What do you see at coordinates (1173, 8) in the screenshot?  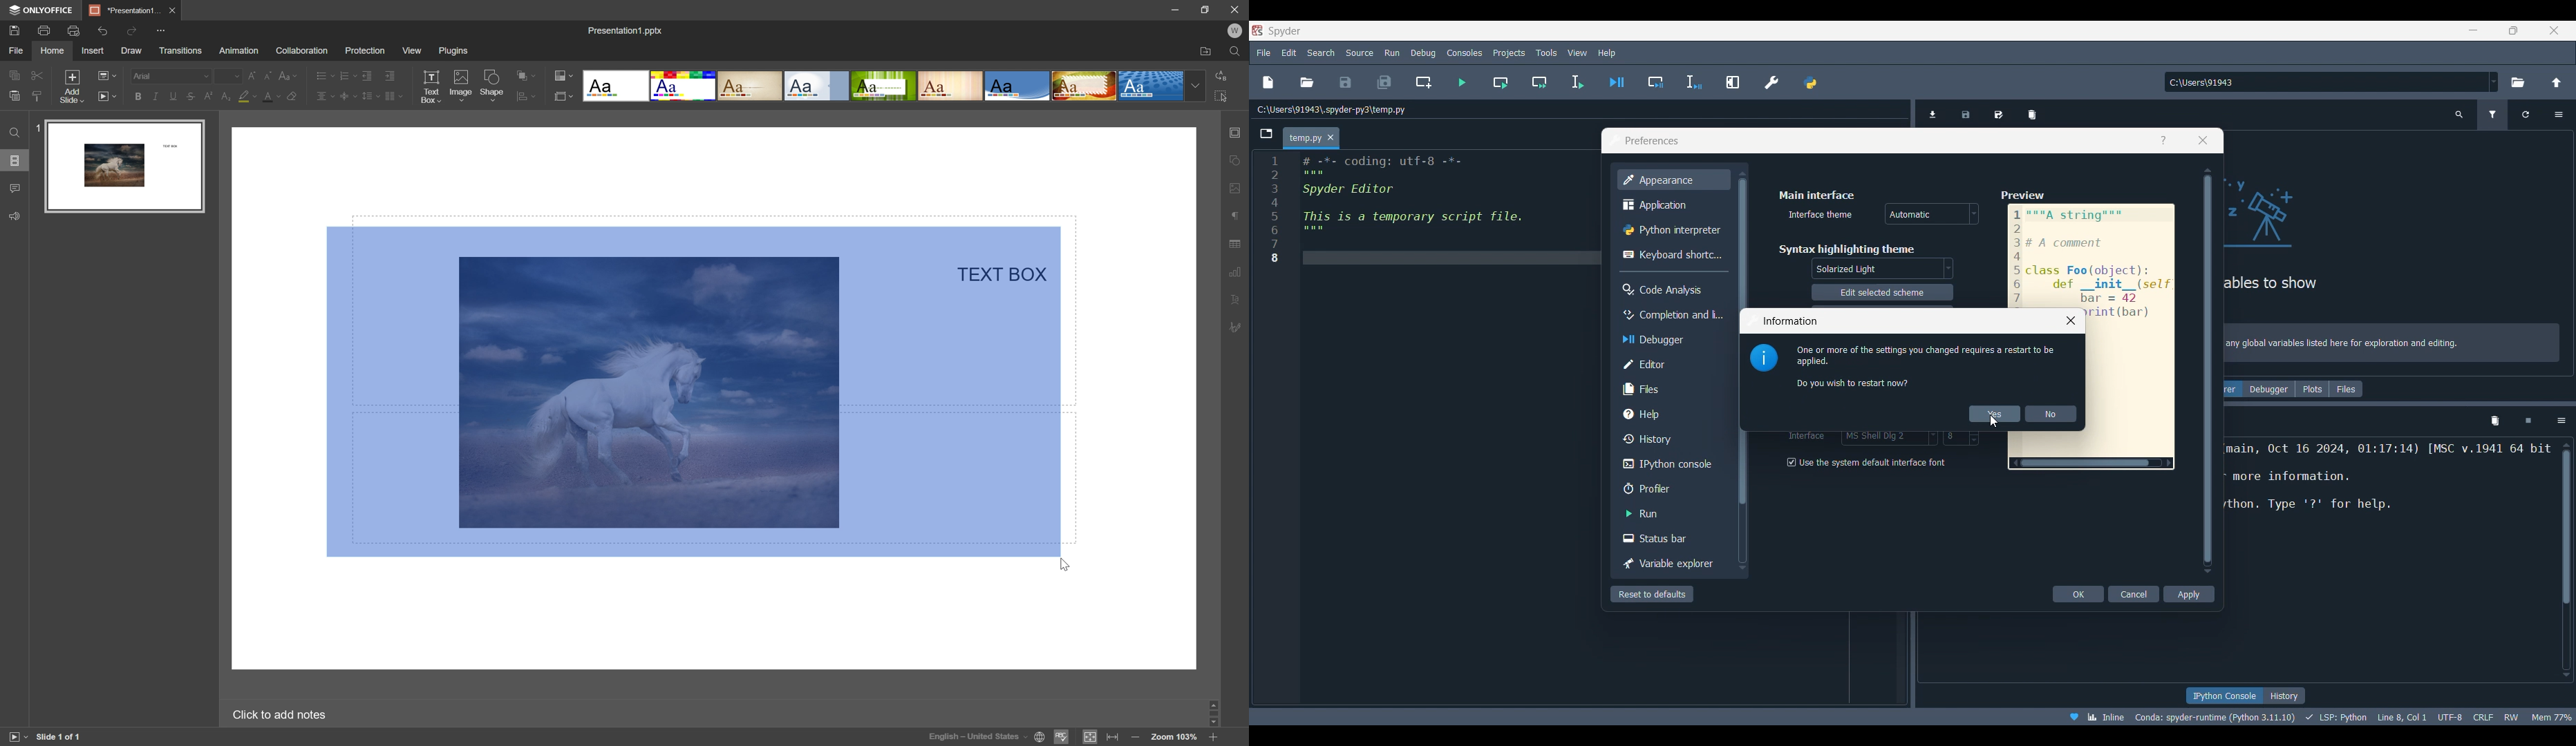 I see `minimize` at bounding box center [1173, 8].